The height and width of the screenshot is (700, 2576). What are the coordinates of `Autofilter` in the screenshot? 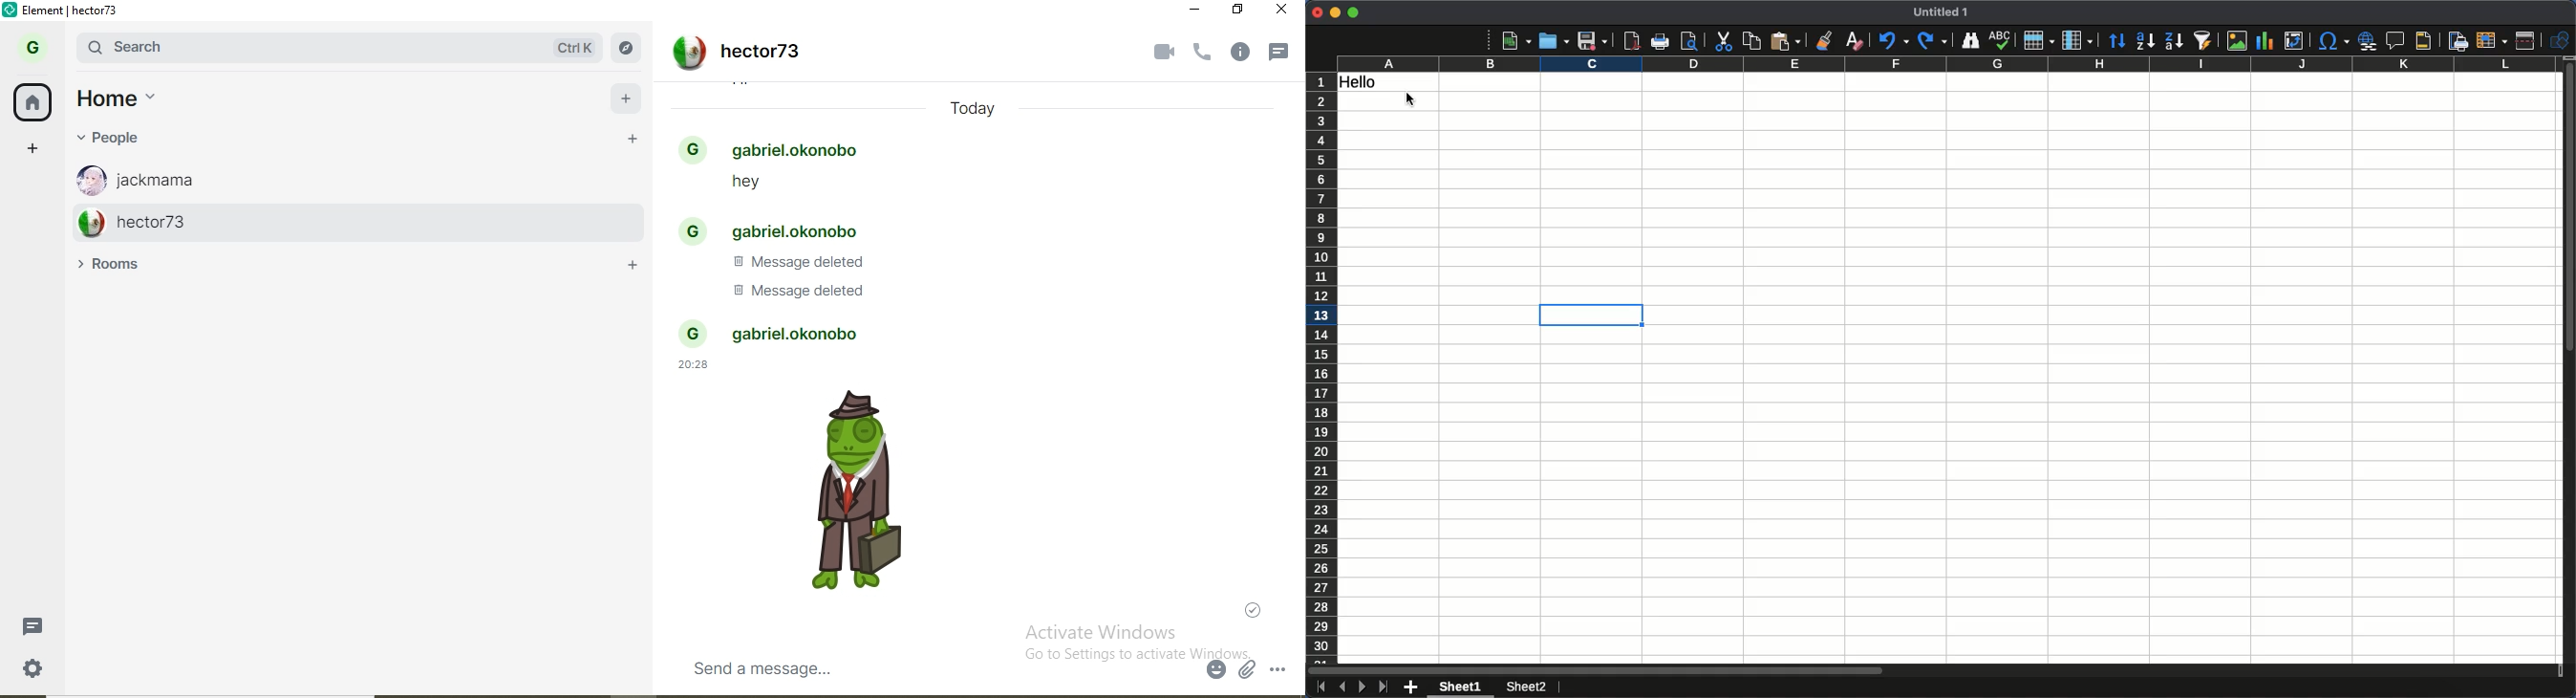 It's located at (2202, 41).